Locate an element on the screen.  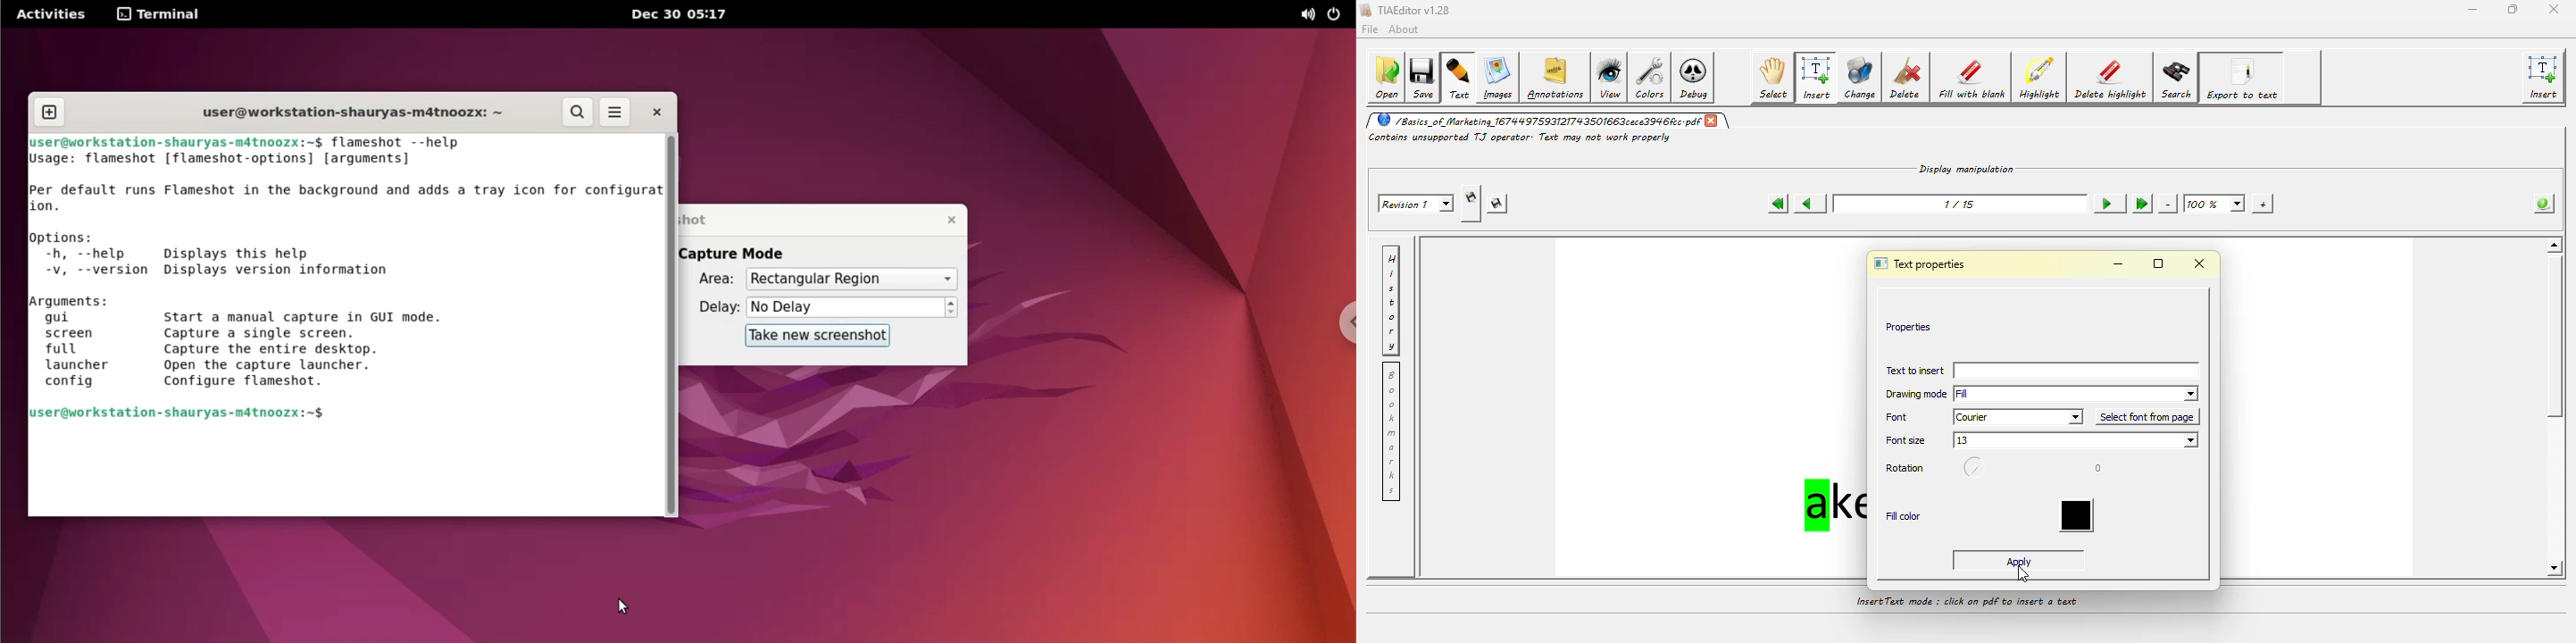
Revision 1 is located at coordinates (1418, 203).